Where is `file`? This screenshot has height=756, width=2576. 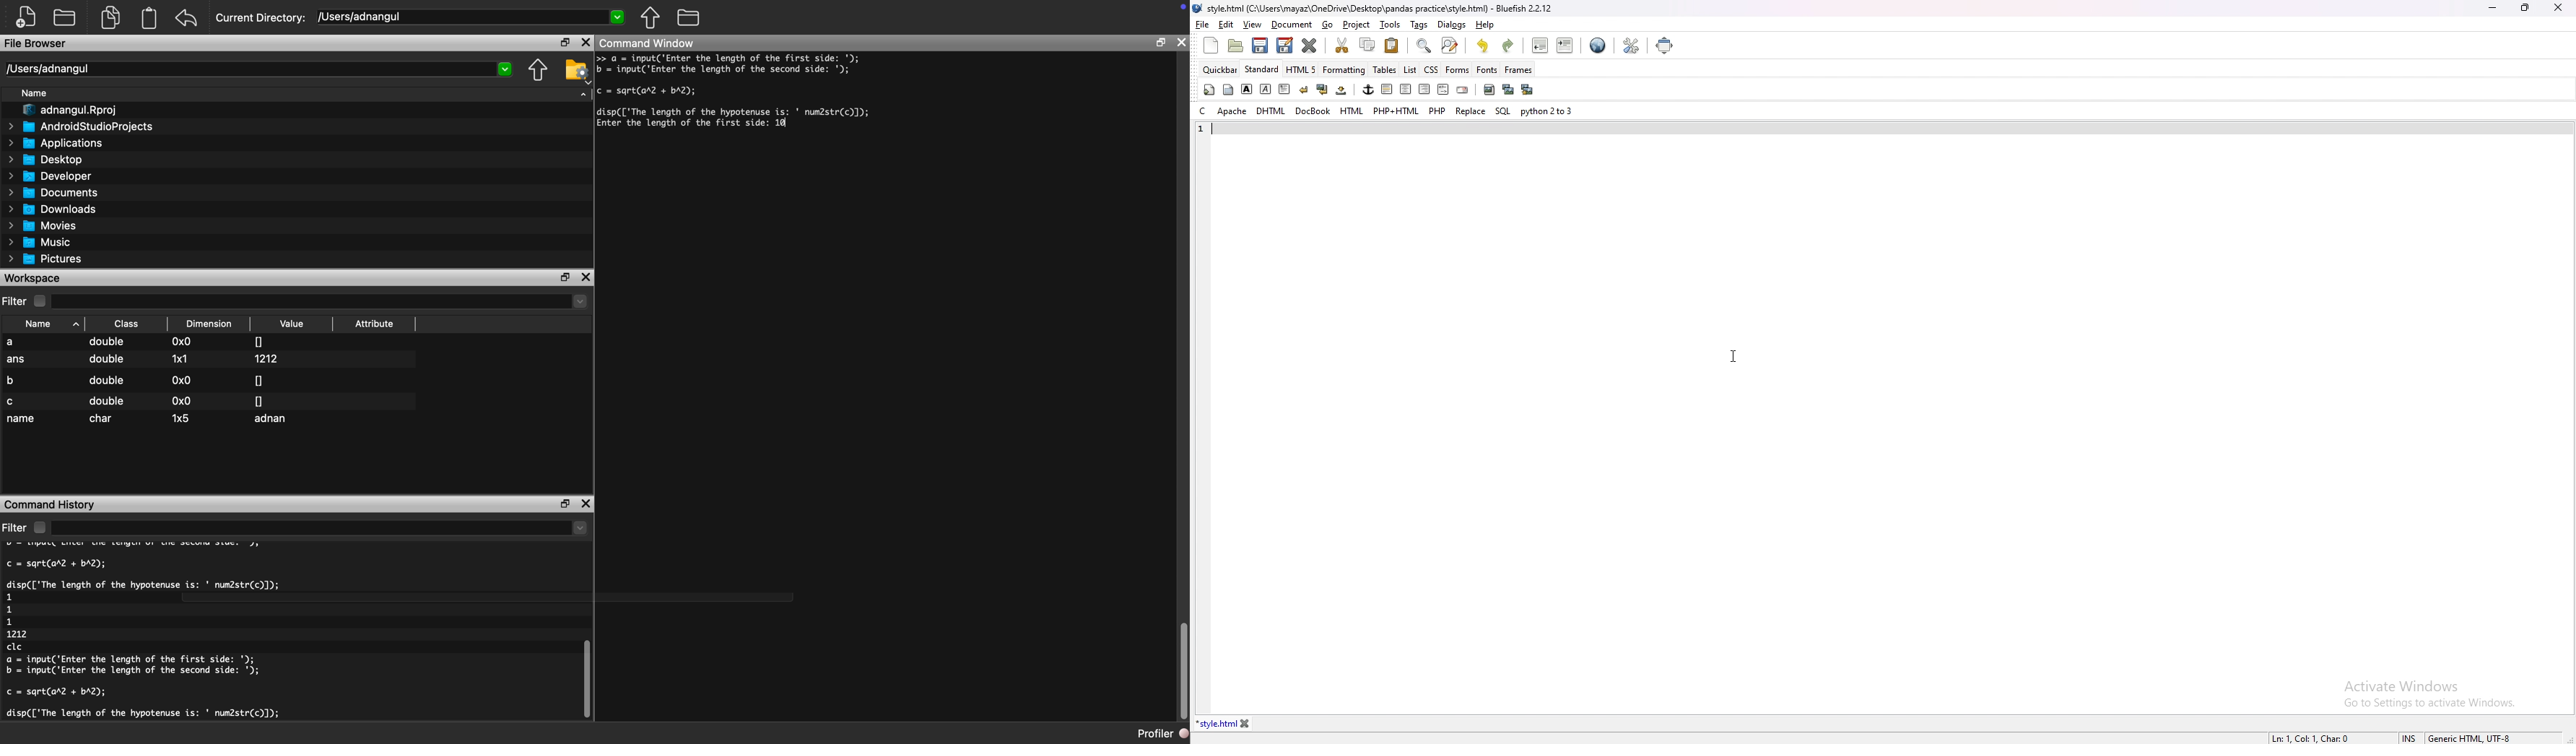 file is located at coordinates (1203, 24).